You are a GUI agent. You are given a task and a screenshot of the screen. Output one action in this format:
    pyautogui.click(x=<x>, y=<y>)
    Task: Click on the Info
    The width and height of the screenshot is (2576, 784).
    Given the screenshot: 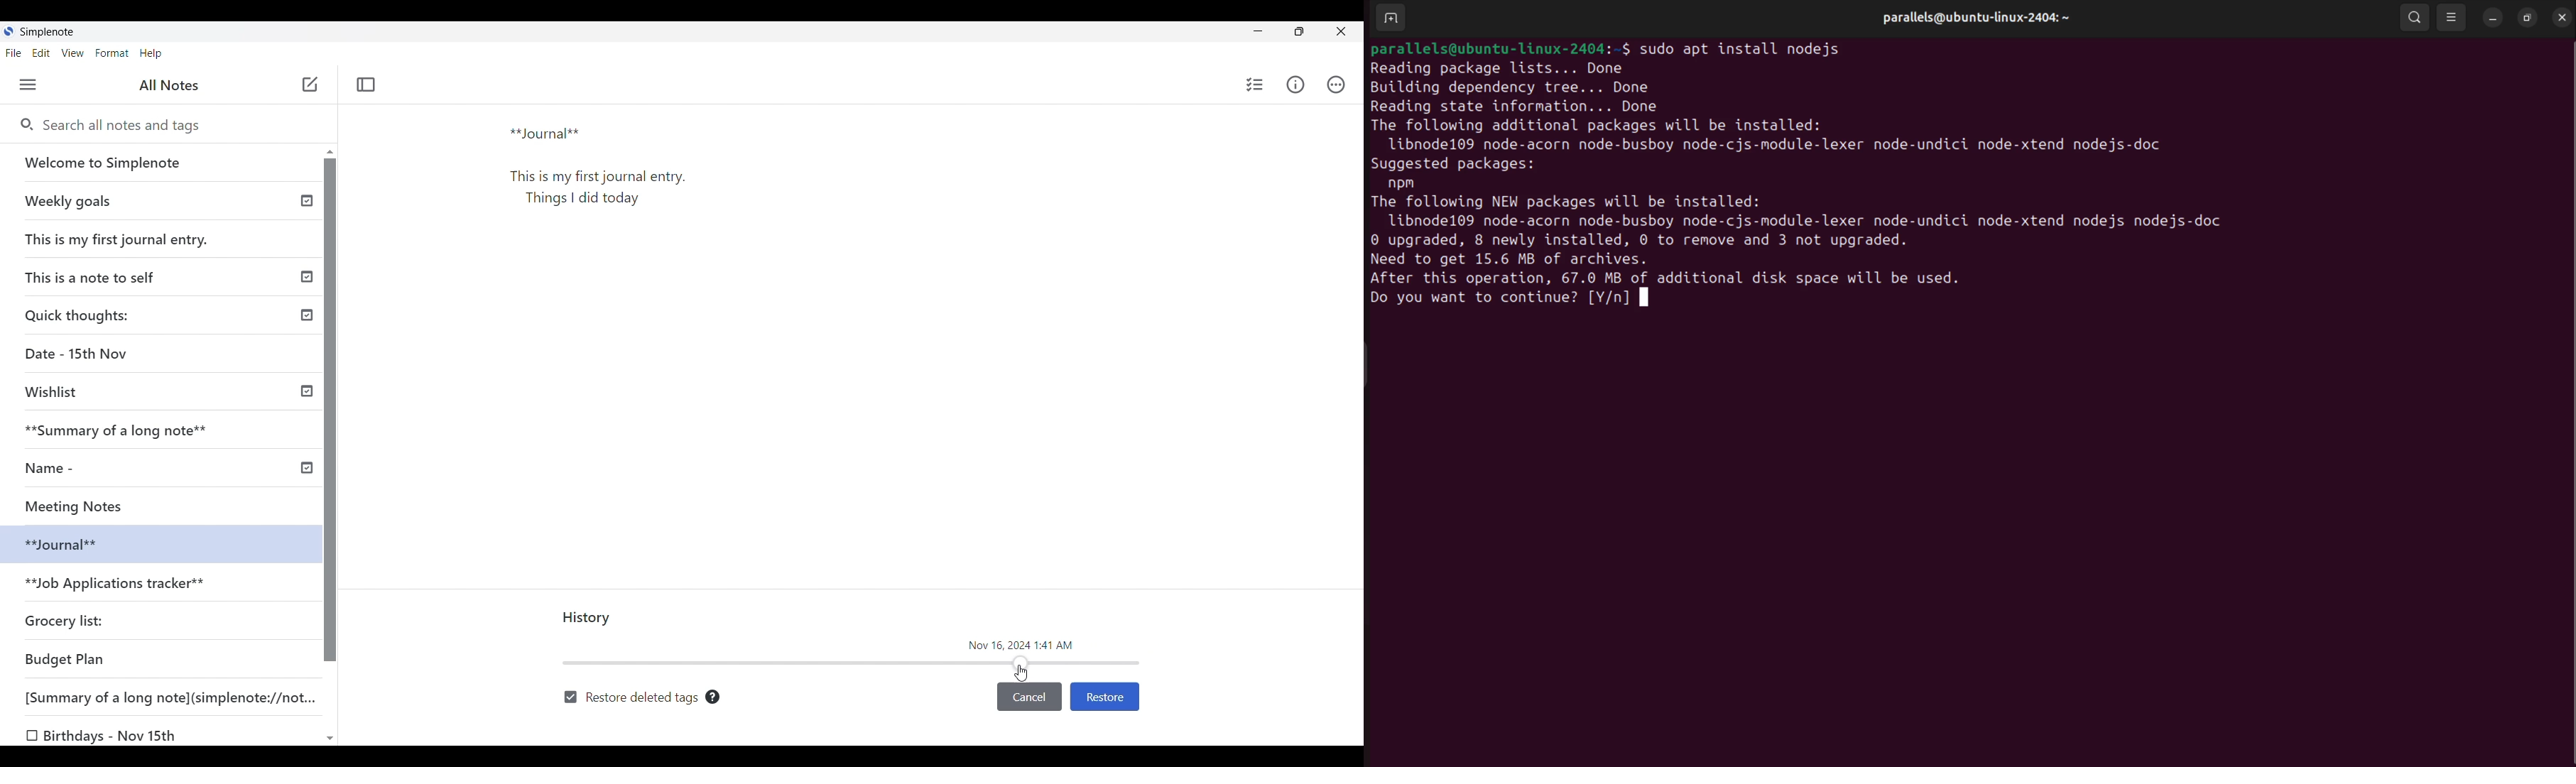 What is the action you would take?
    pyautogui.click(x=1295, y=84)
    